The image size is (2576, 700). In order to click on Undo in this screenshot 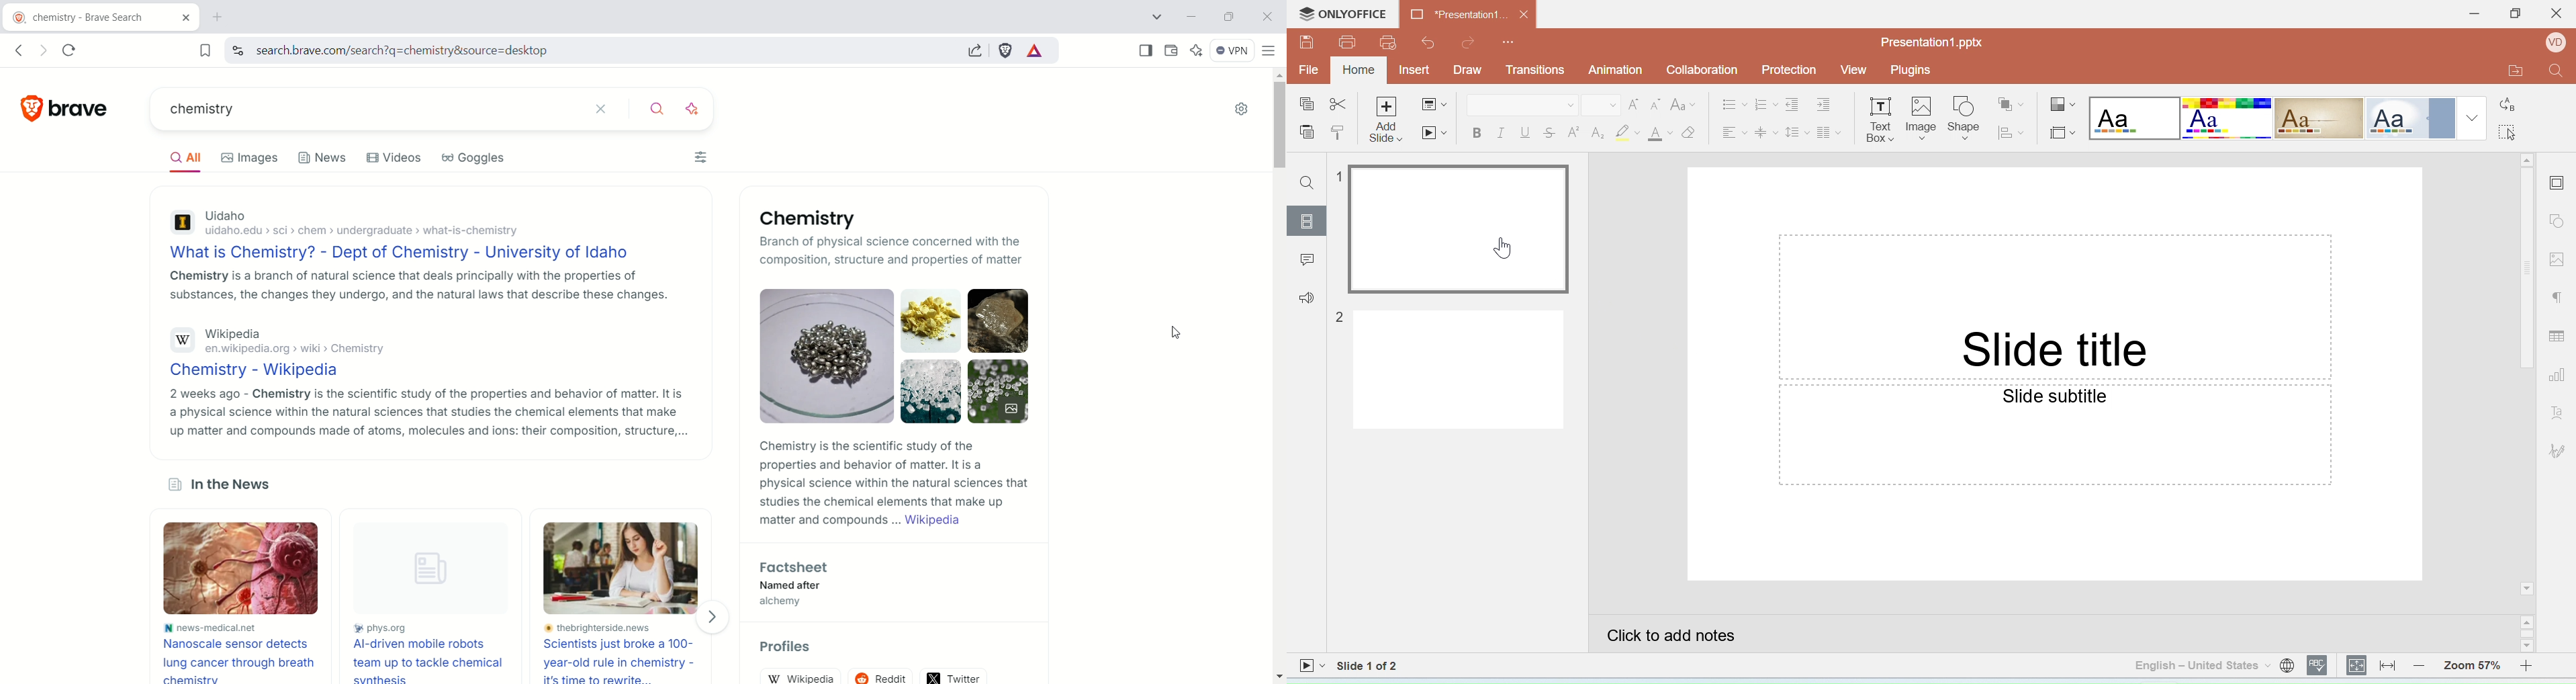, I will do `click(1426, 42)`.